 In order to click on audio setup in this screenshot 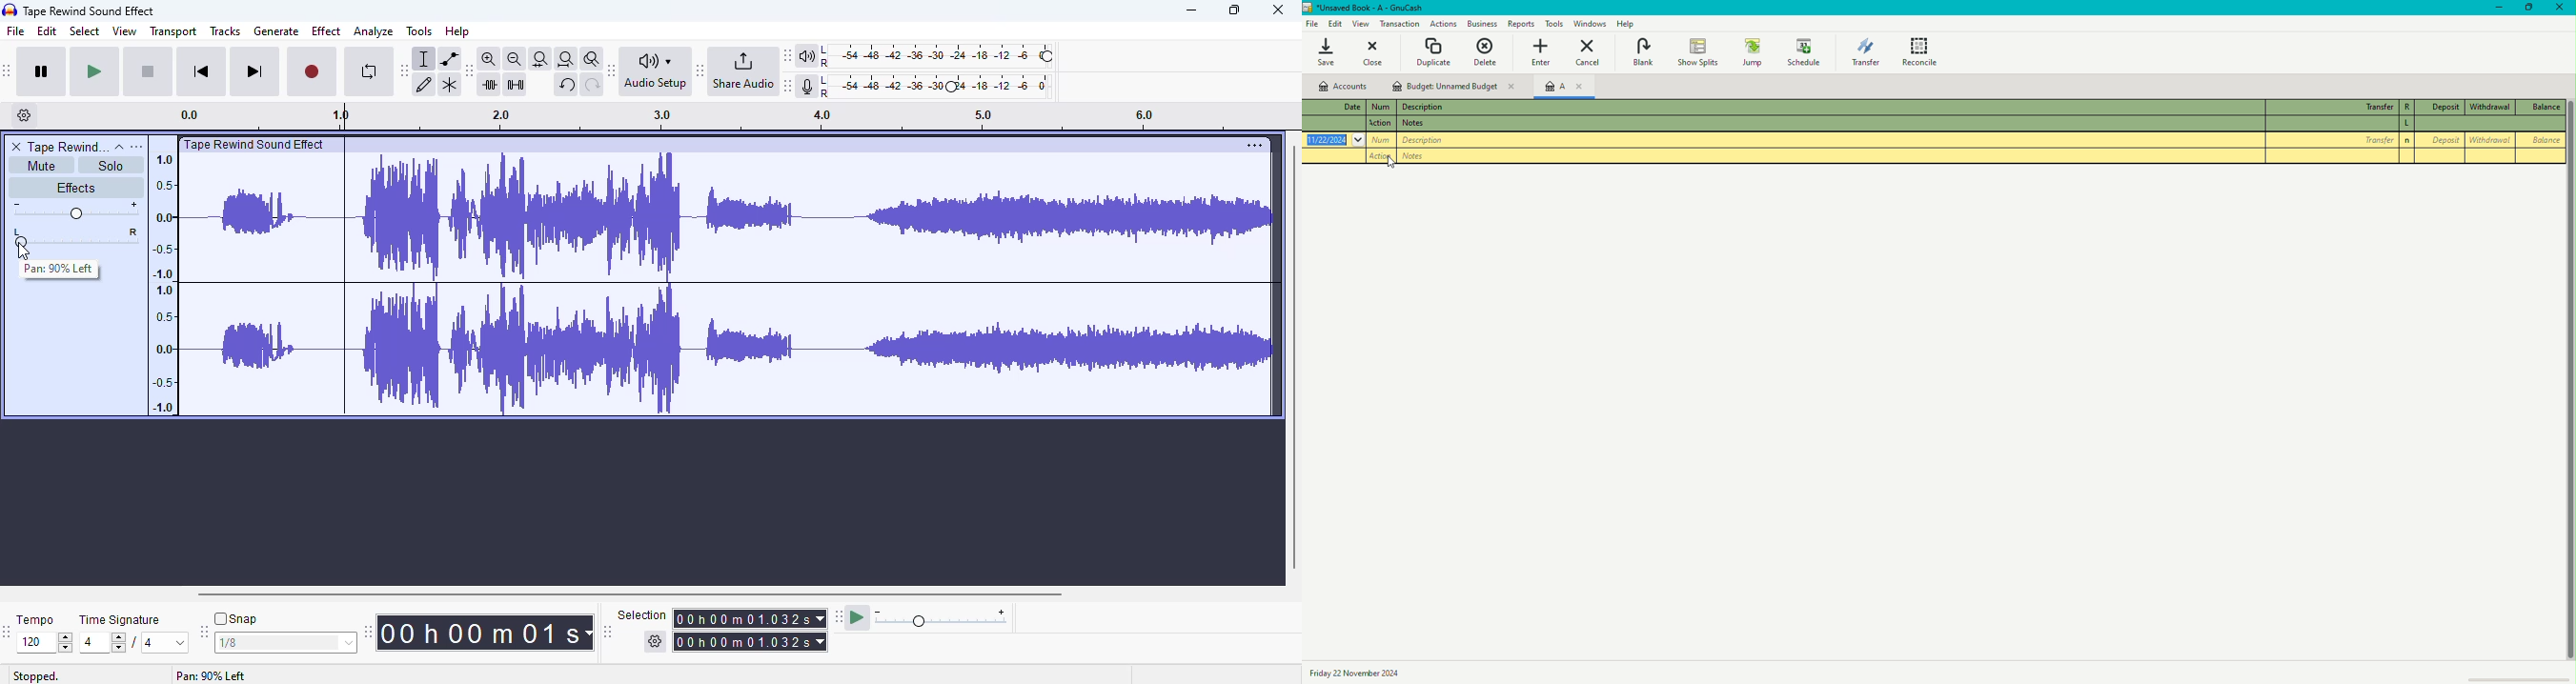, I will do `click(659, 71)`.